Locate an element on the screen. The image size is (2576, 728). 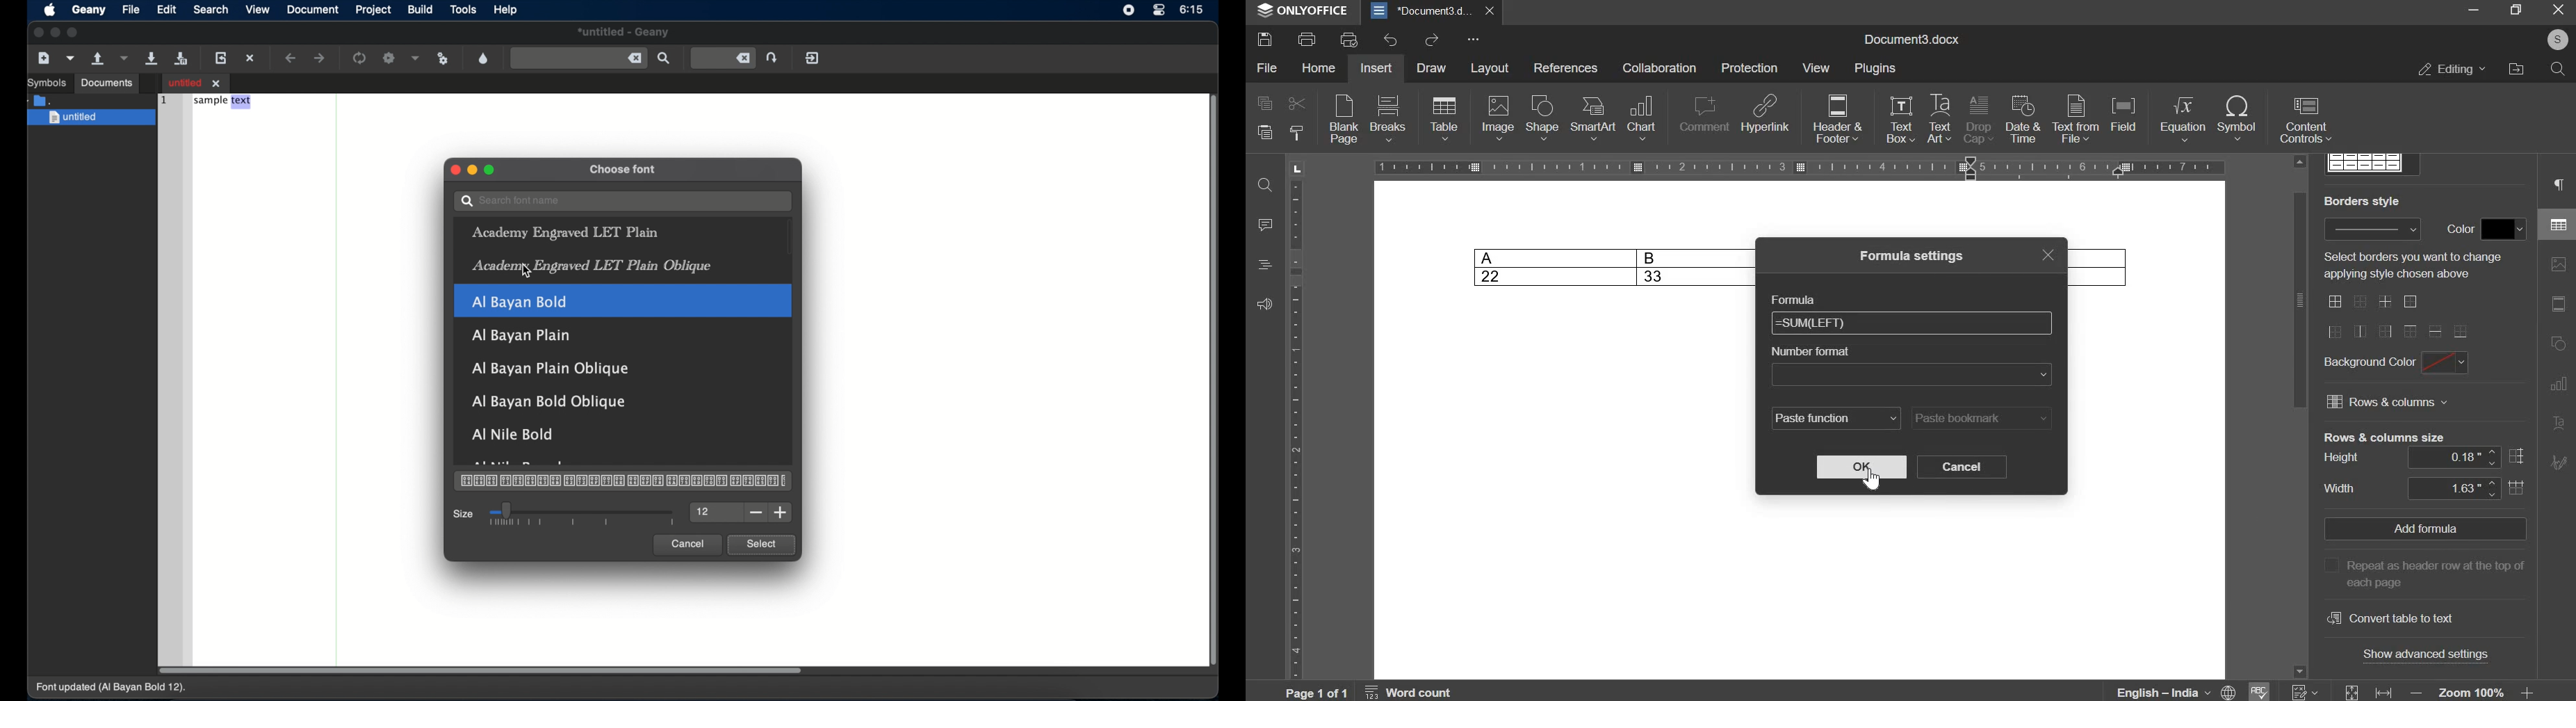
text box is located at coordinates (1900, 119).